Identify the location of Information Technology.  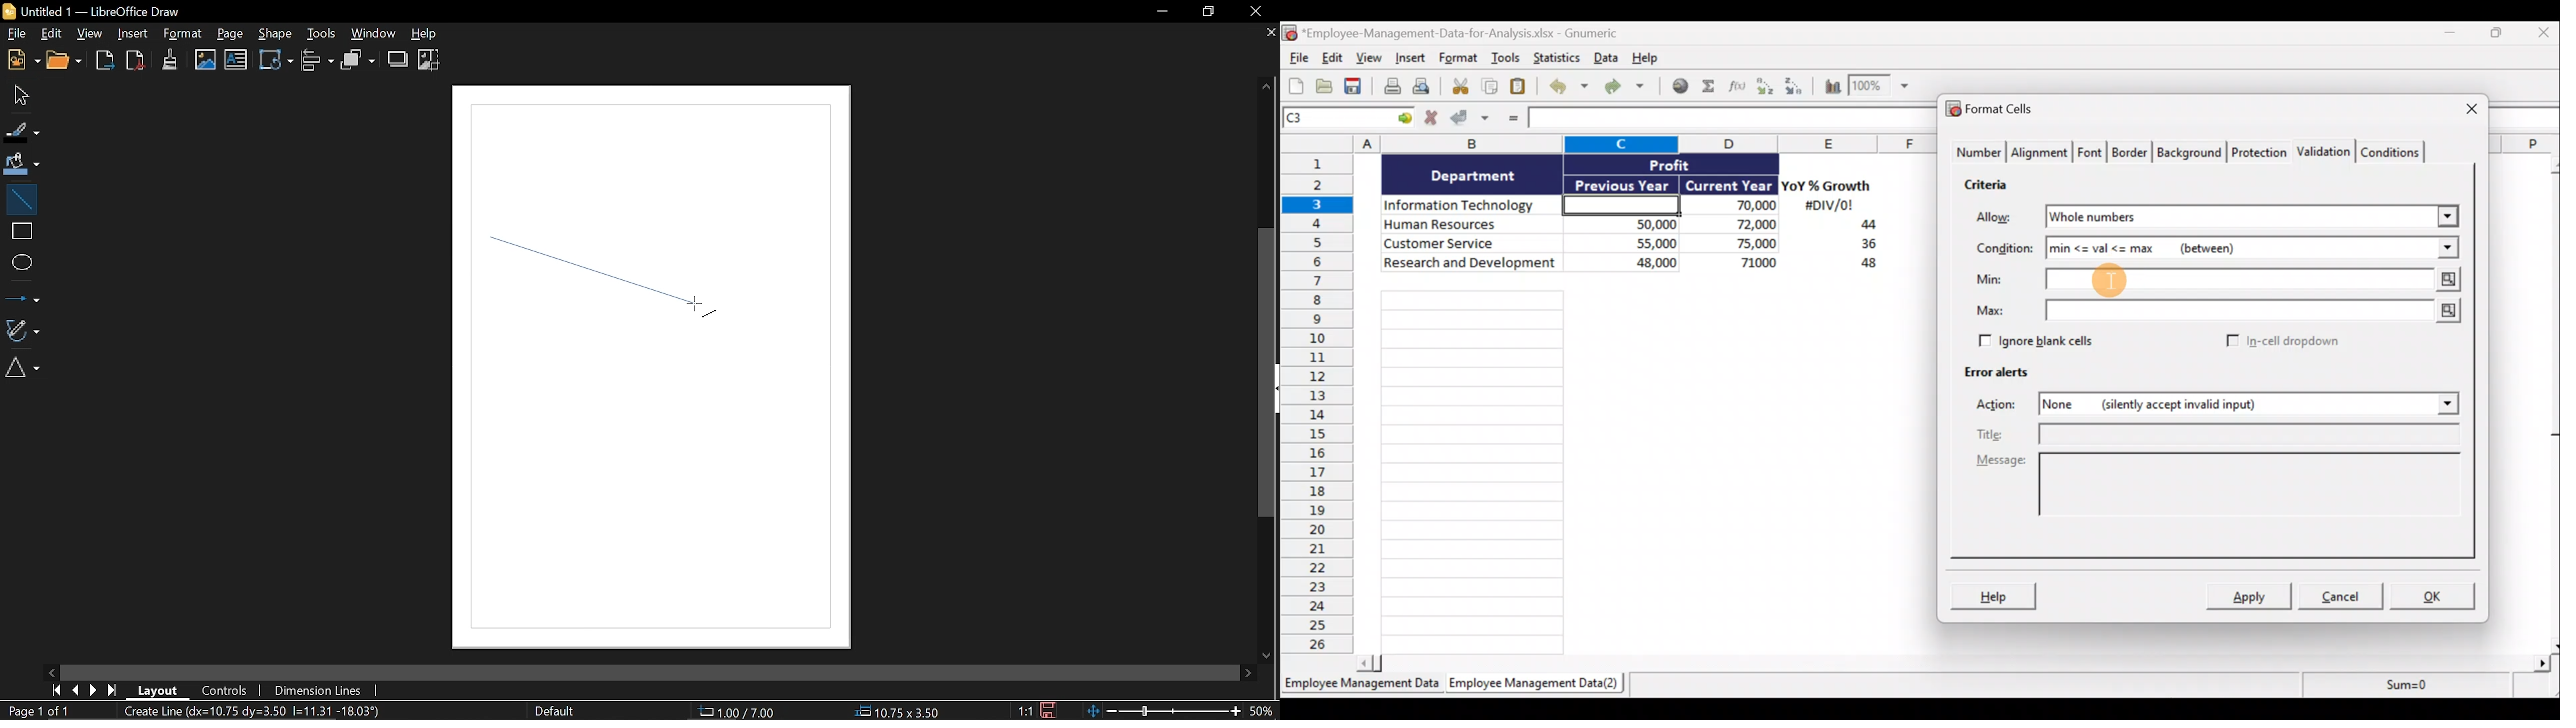
(1472, 206).